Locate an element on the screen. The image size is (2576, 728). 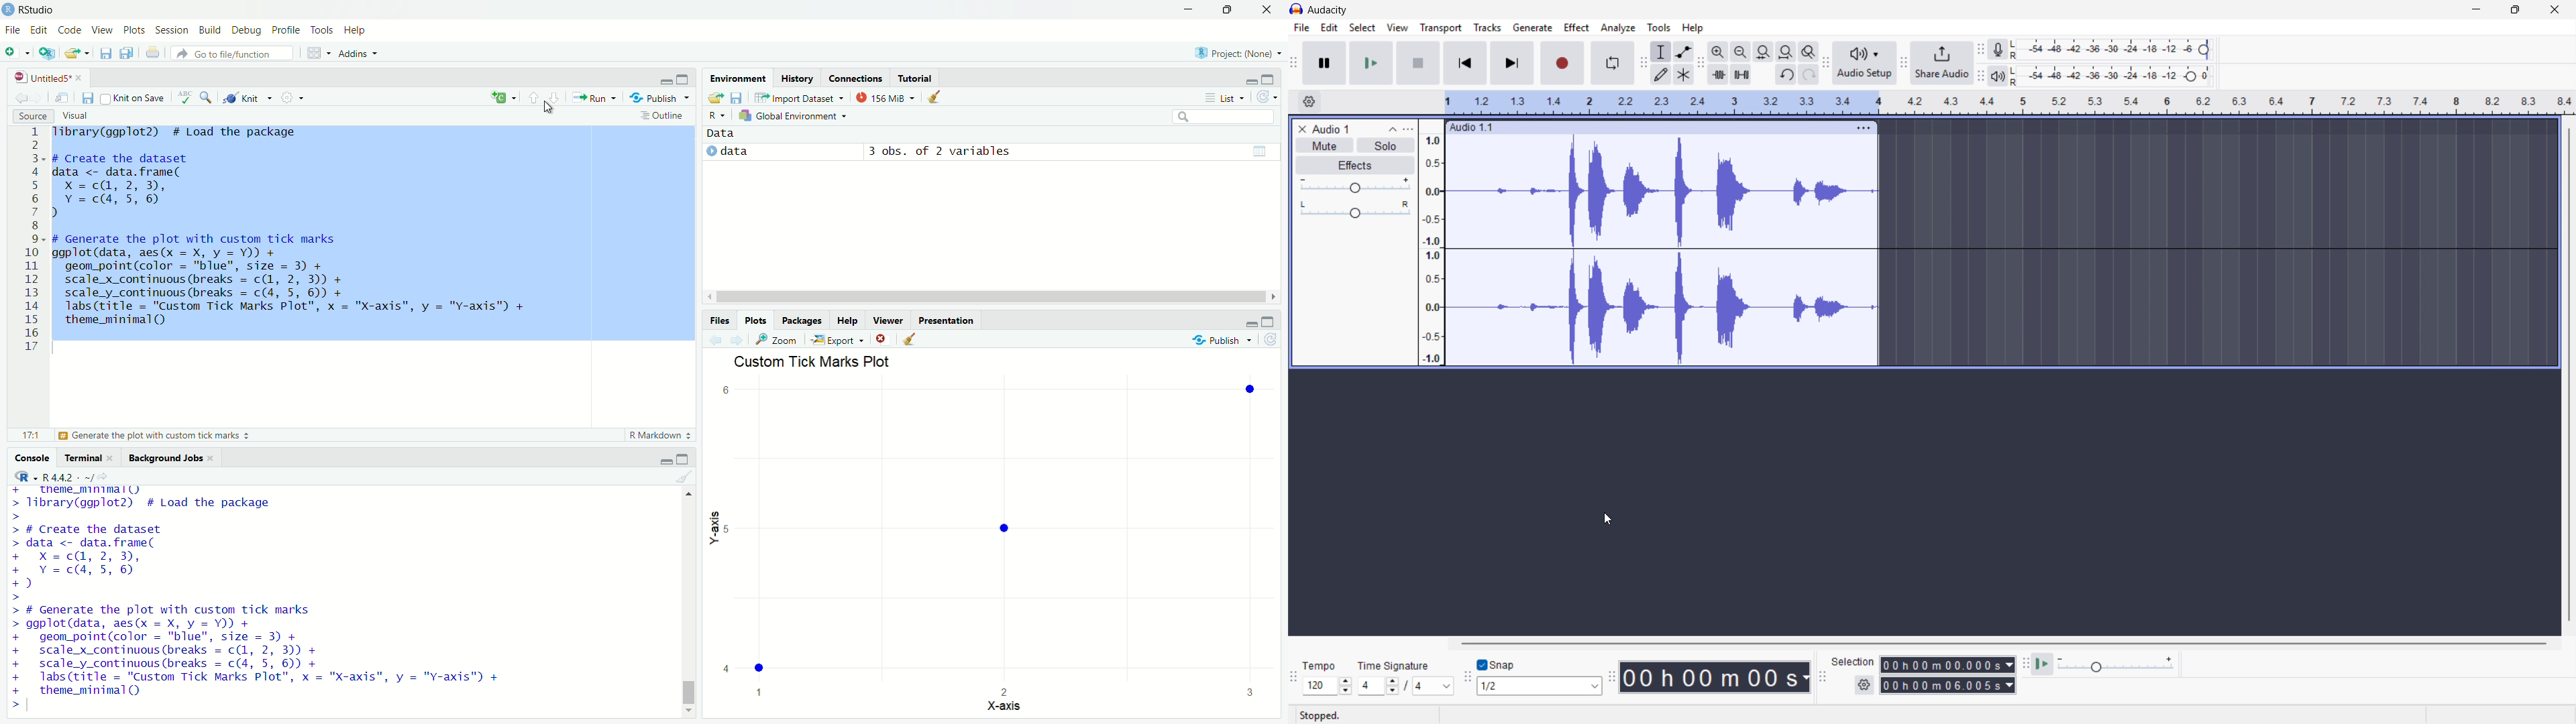
maximize is located at coordinates (684, 79).